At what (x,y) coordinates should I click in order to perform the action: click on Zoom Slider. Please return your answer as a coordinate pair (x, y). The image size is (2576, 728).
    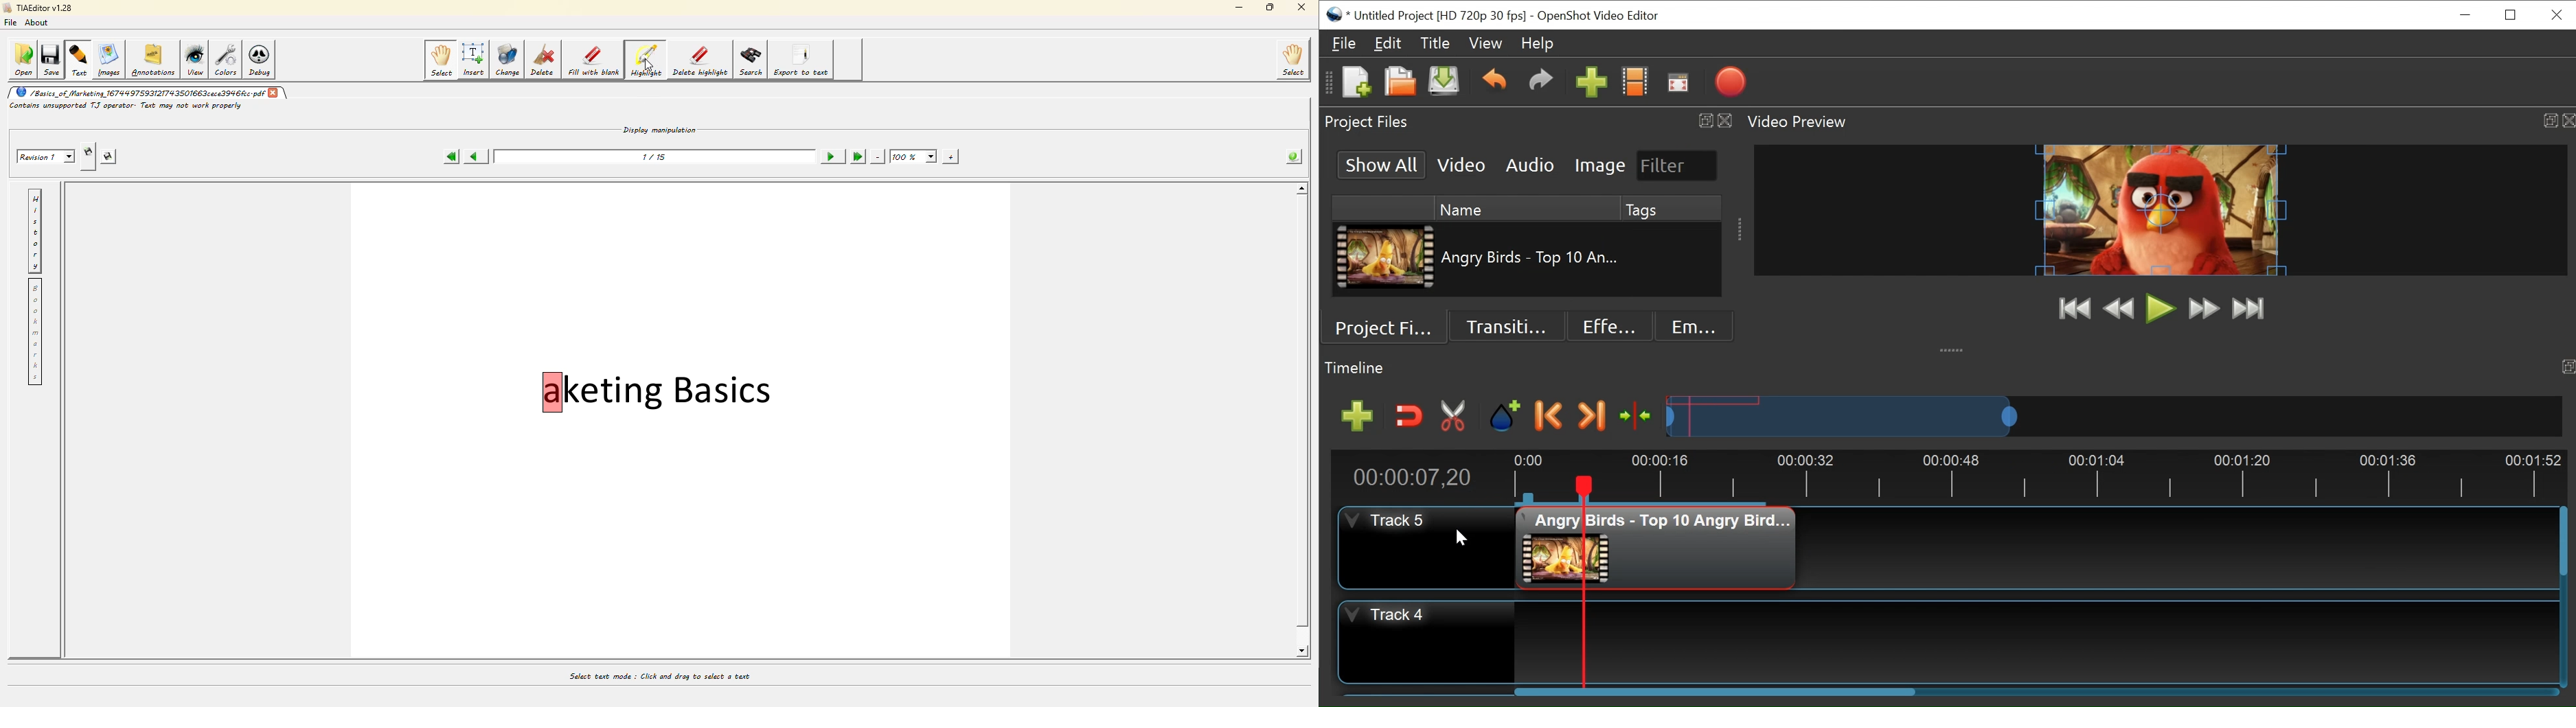
    Looking at the image, I should click on (2114, 415).